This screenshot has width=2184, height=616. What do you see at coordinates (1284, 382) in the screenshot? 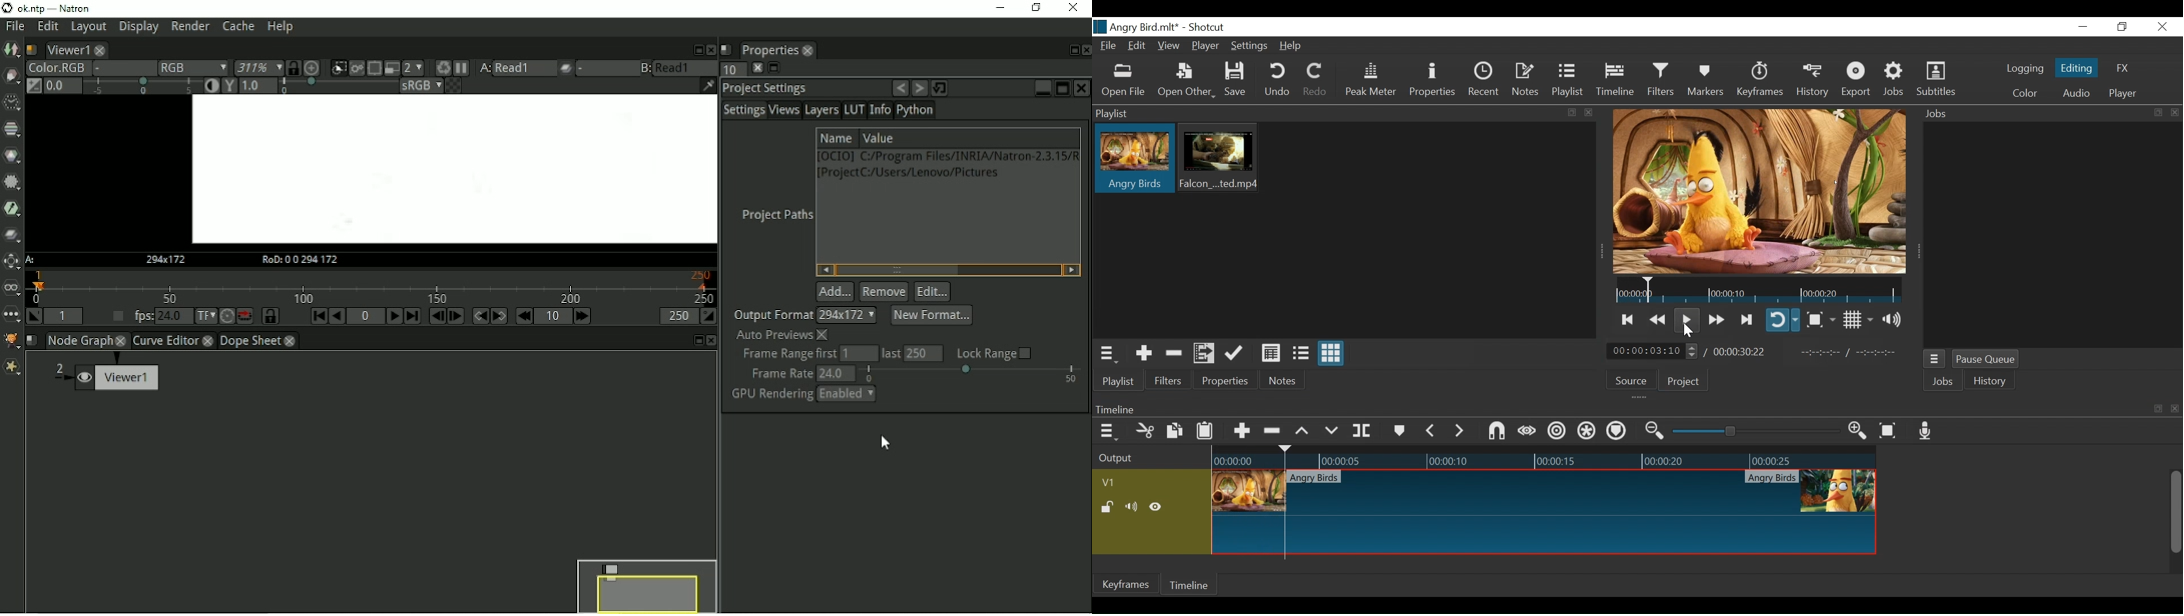
I see `Notes` at bounding box center [1284, 382].